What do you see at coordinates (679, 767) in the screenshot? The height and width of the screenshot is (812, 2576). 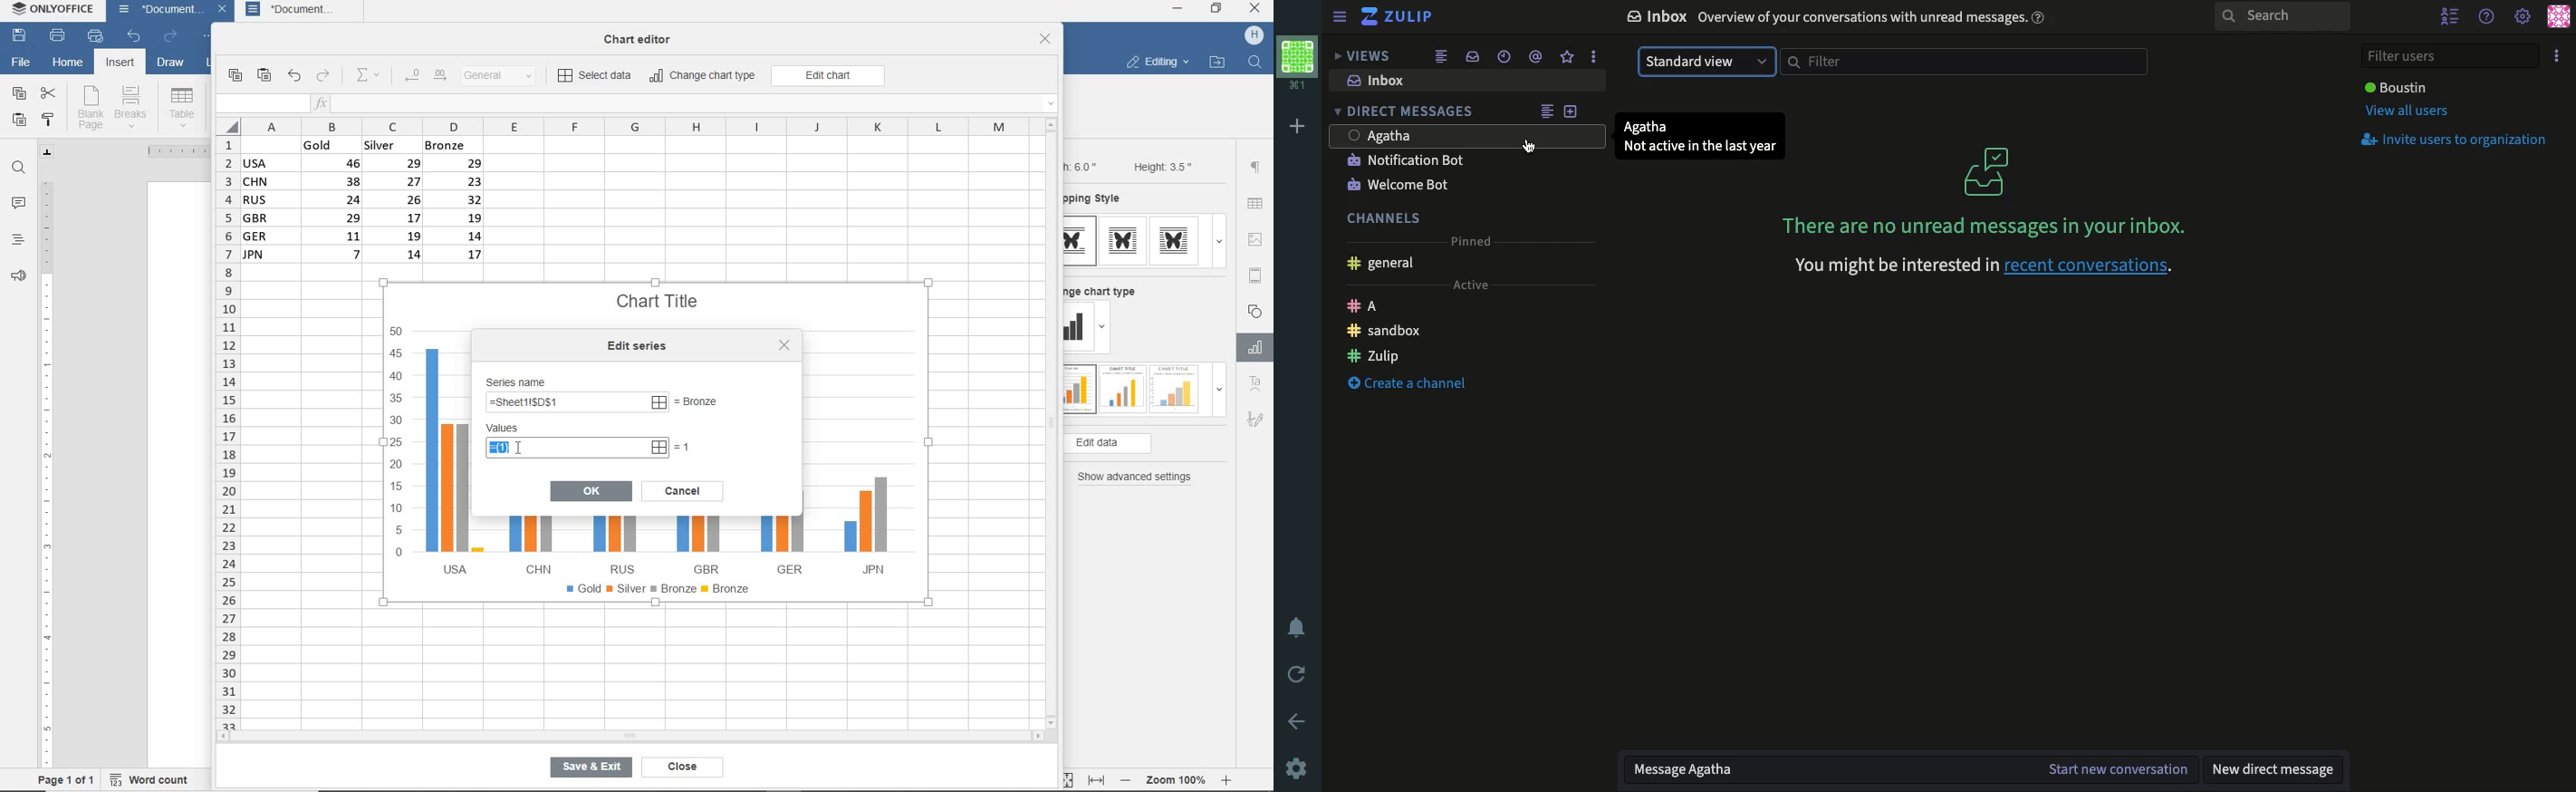 I see `close` at bounding box center [679, 767].